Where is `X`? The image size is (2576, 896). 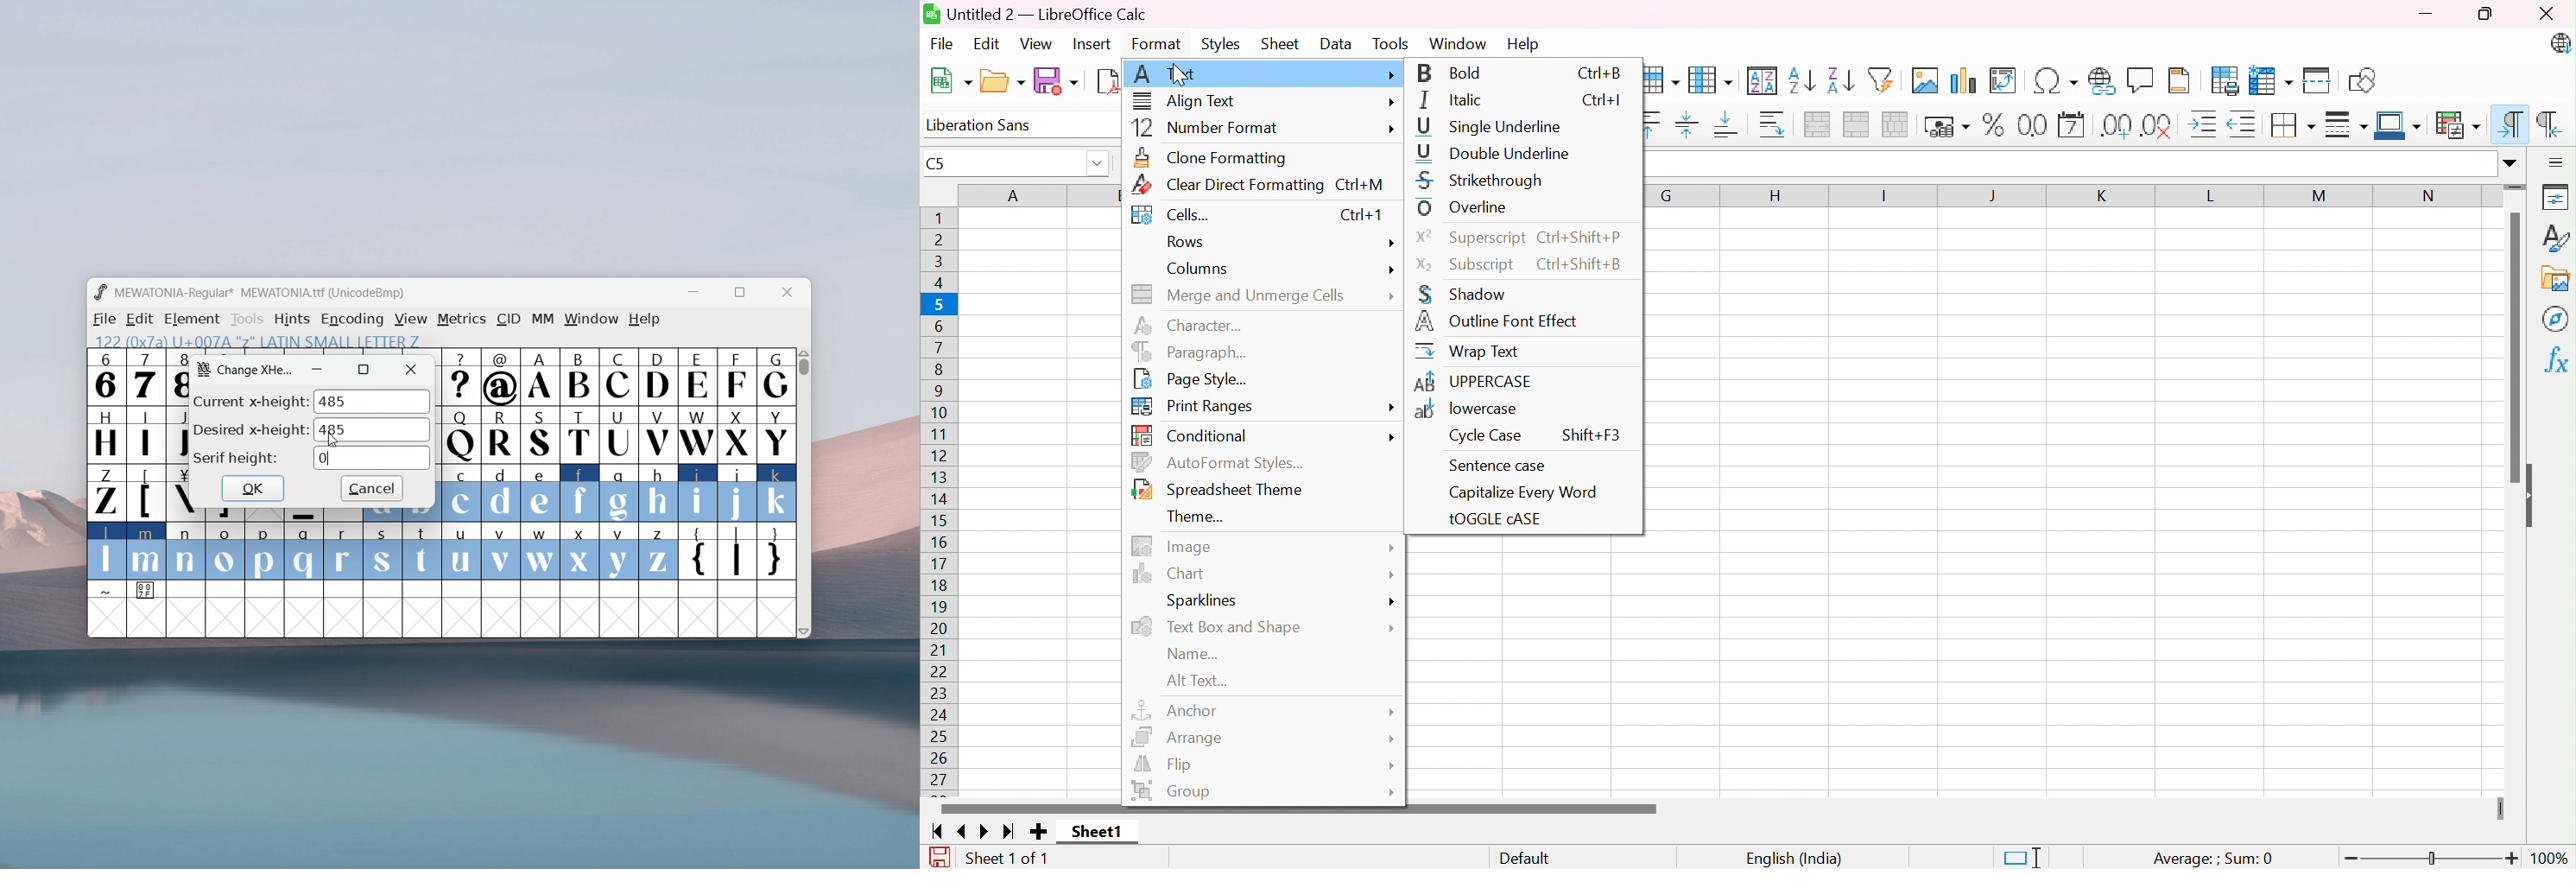 X is located at coordinates (738, 434).